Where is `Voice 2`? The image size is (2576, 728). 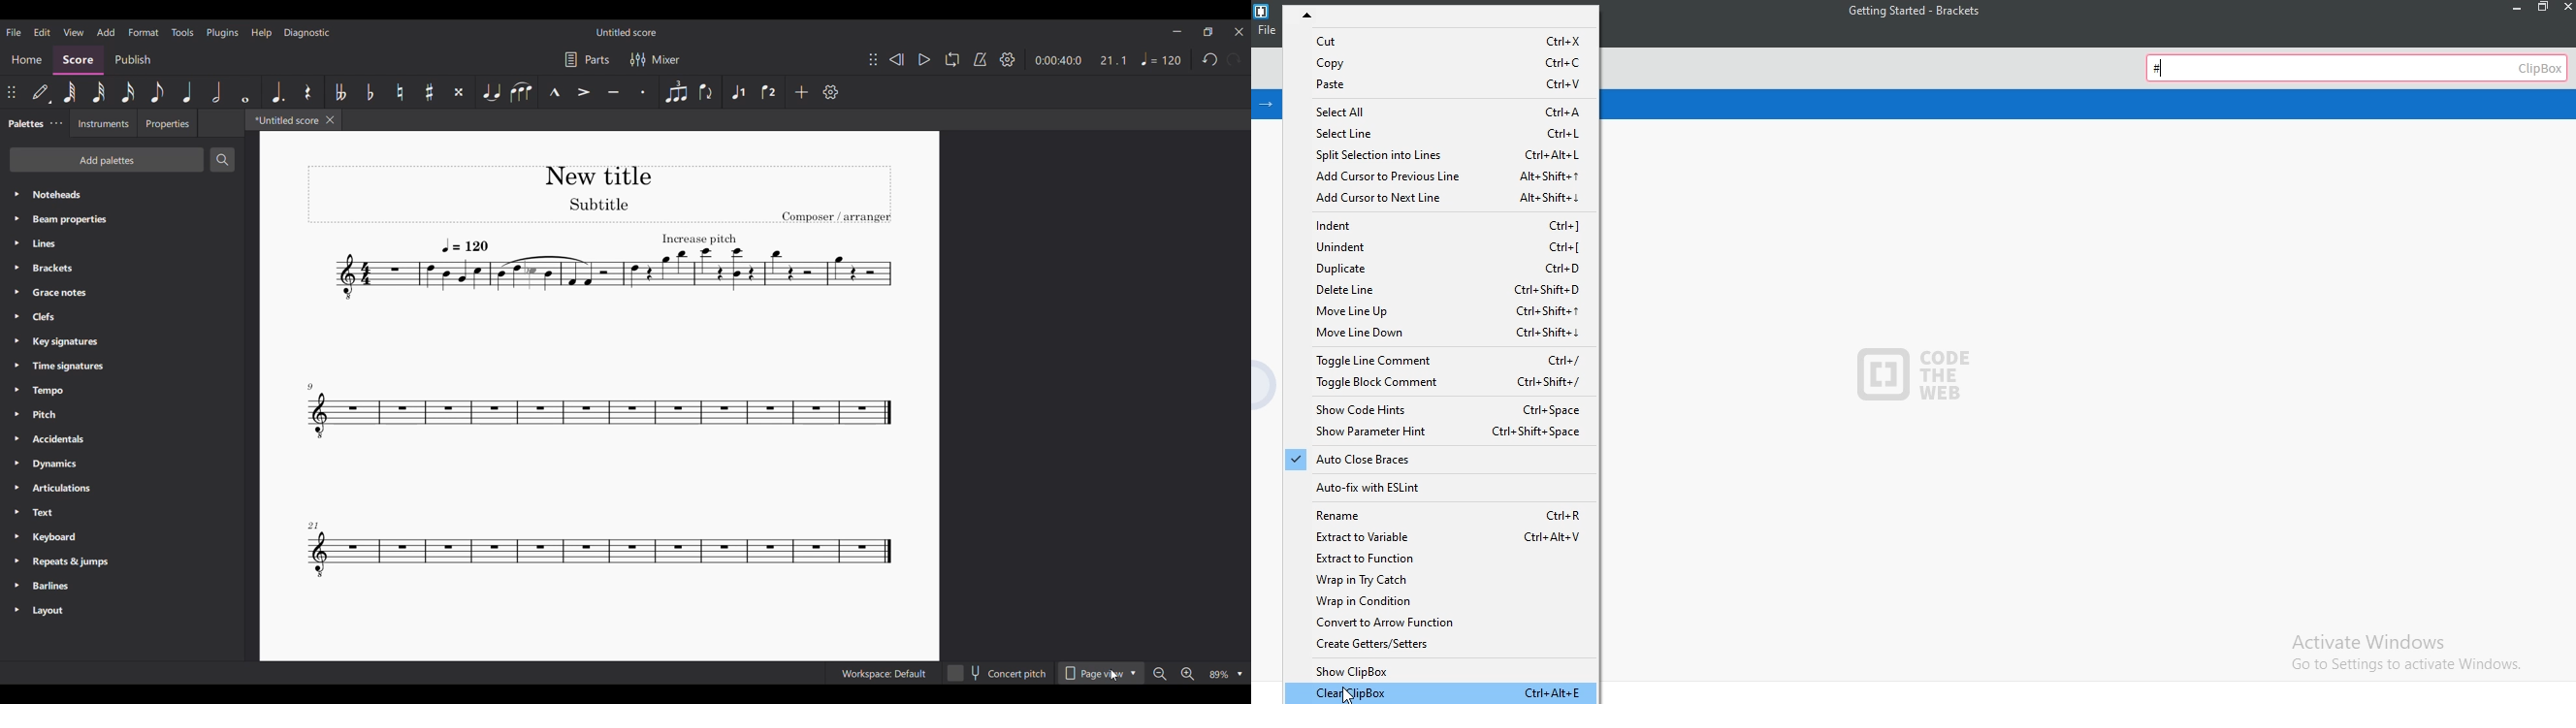 Voice 2 is located at coordinates (769, 92).